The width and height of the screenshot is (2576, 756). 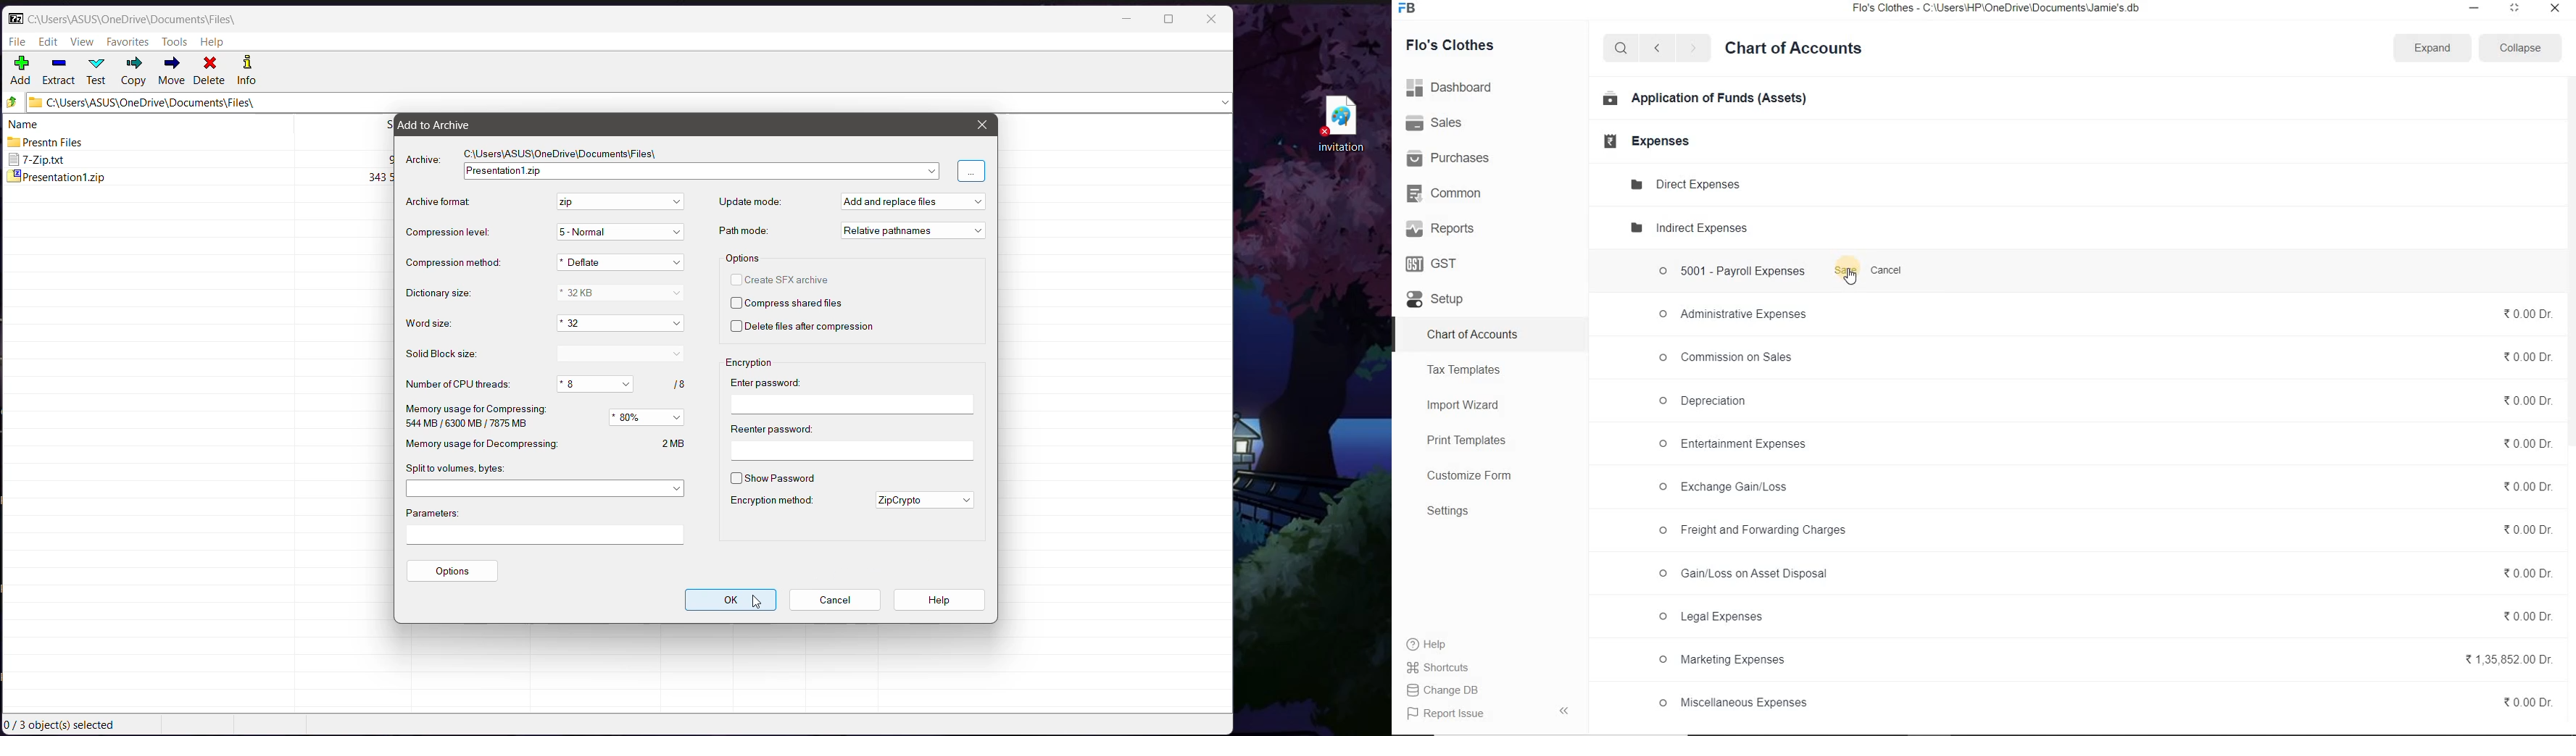 What do you see at coordinates (1435, 644) in the screenshot?
I see ` Help` at bounding box center [1435, 644].